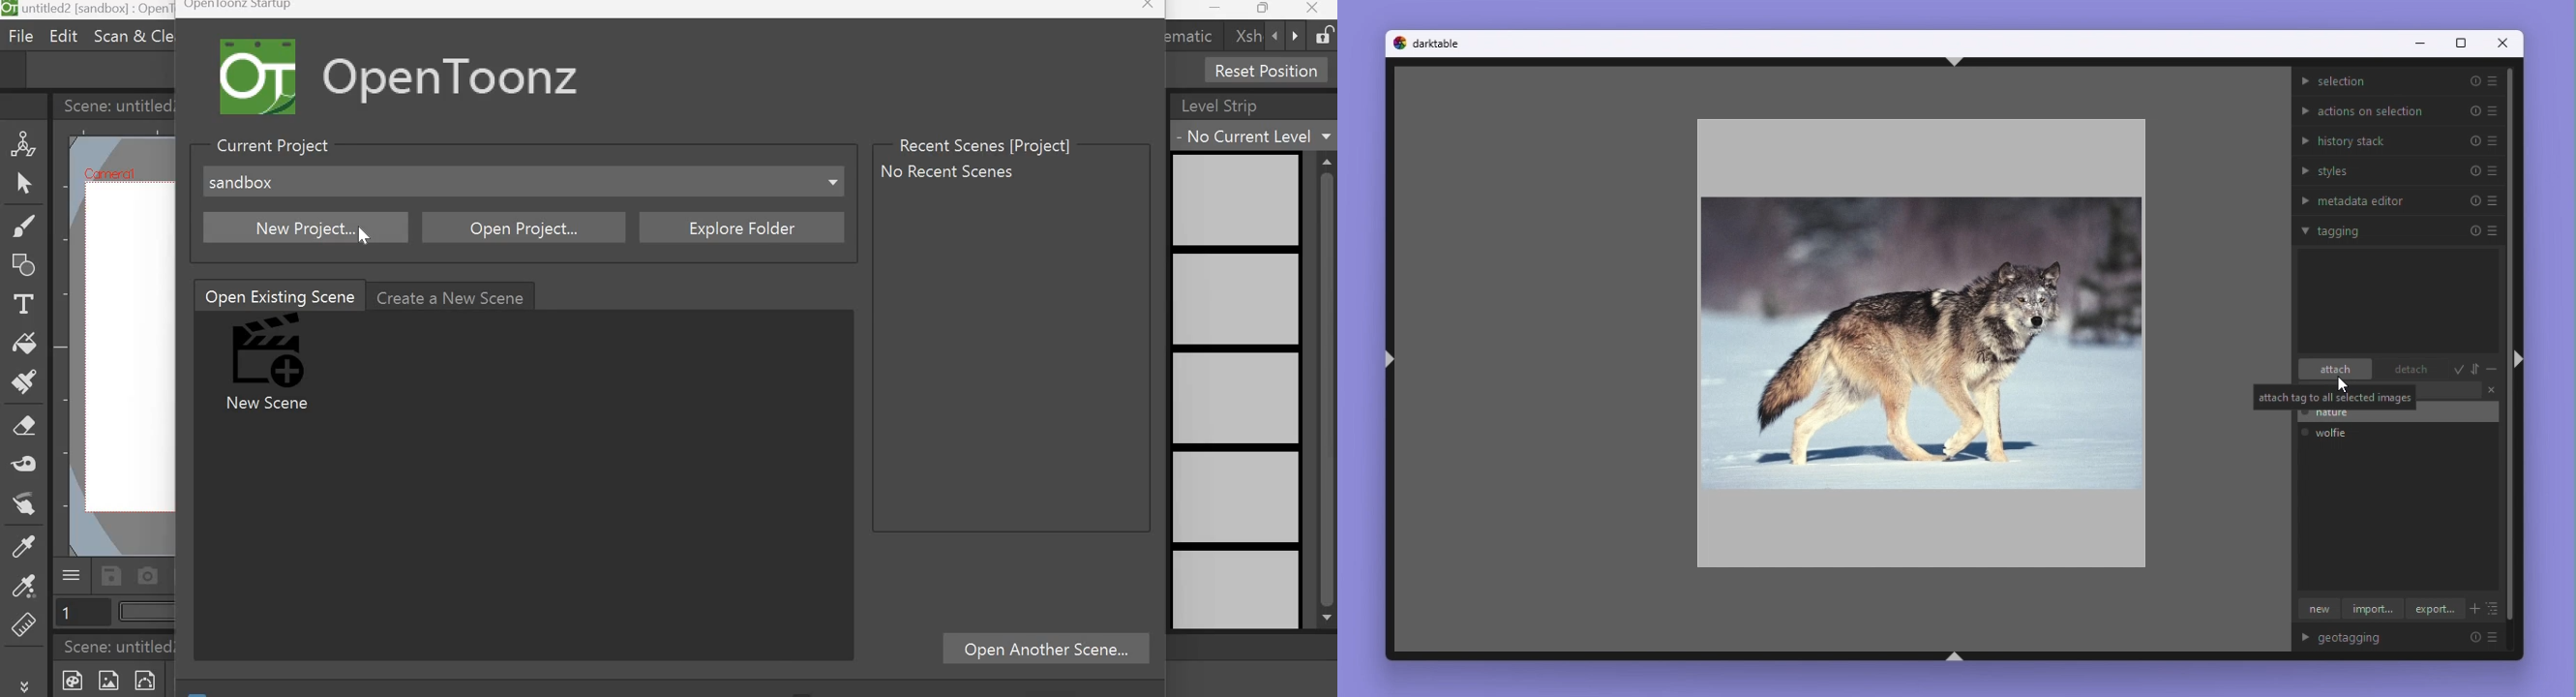 Image resolution: width=2576 pixels, height=700 pixels. I want to click on History stack, so click(2398, 139).